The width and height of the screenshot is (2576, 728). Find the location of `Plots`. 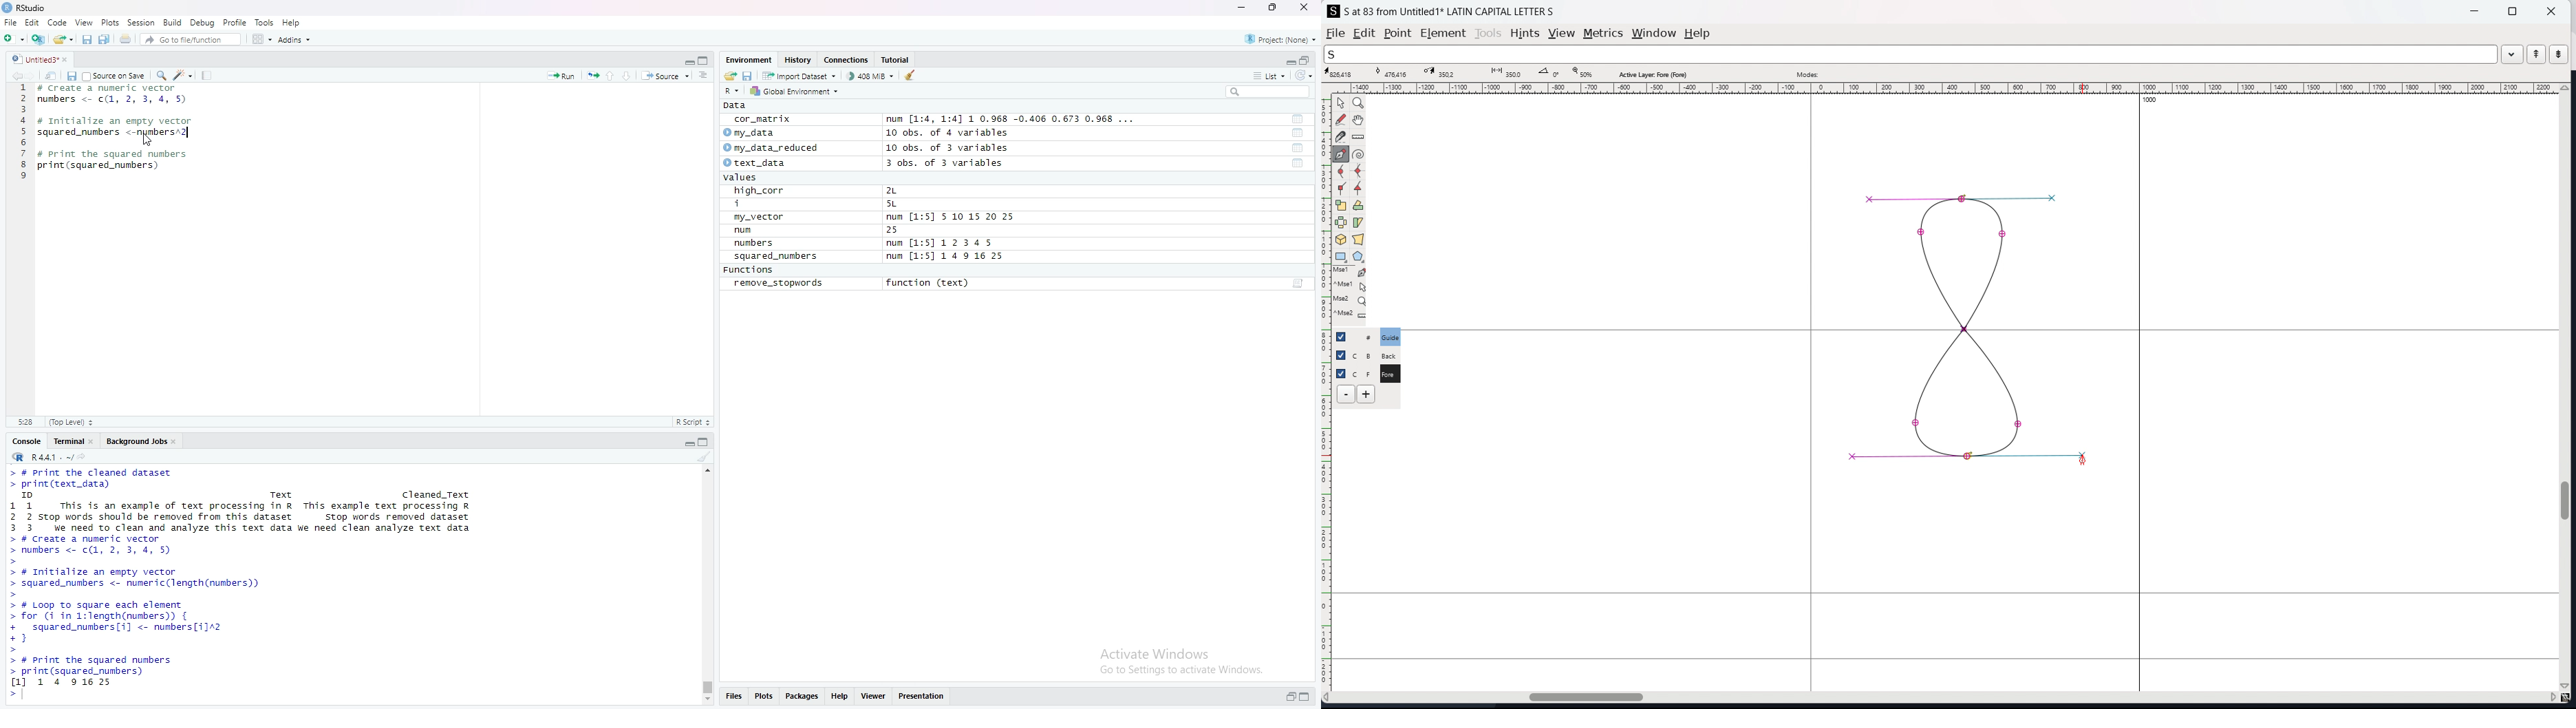

Plots is located at coordinates (764, 697).